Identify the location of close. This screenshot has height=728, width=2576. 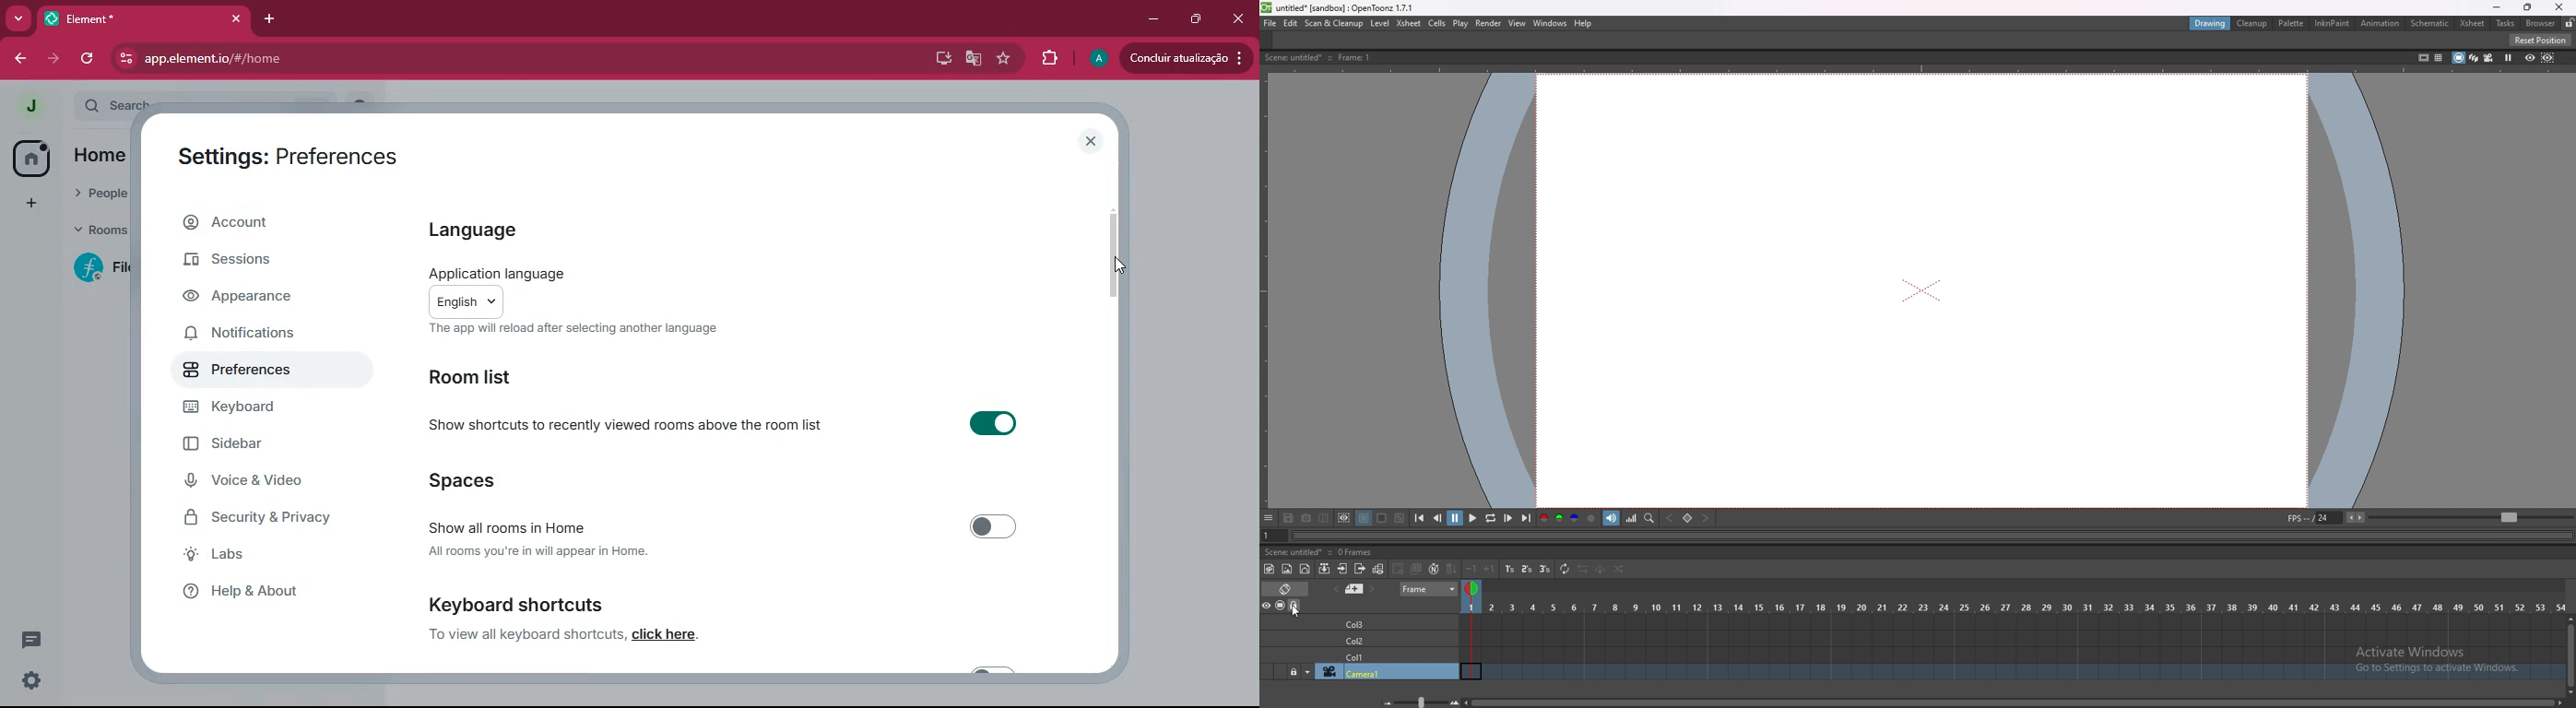
(1090, 141).